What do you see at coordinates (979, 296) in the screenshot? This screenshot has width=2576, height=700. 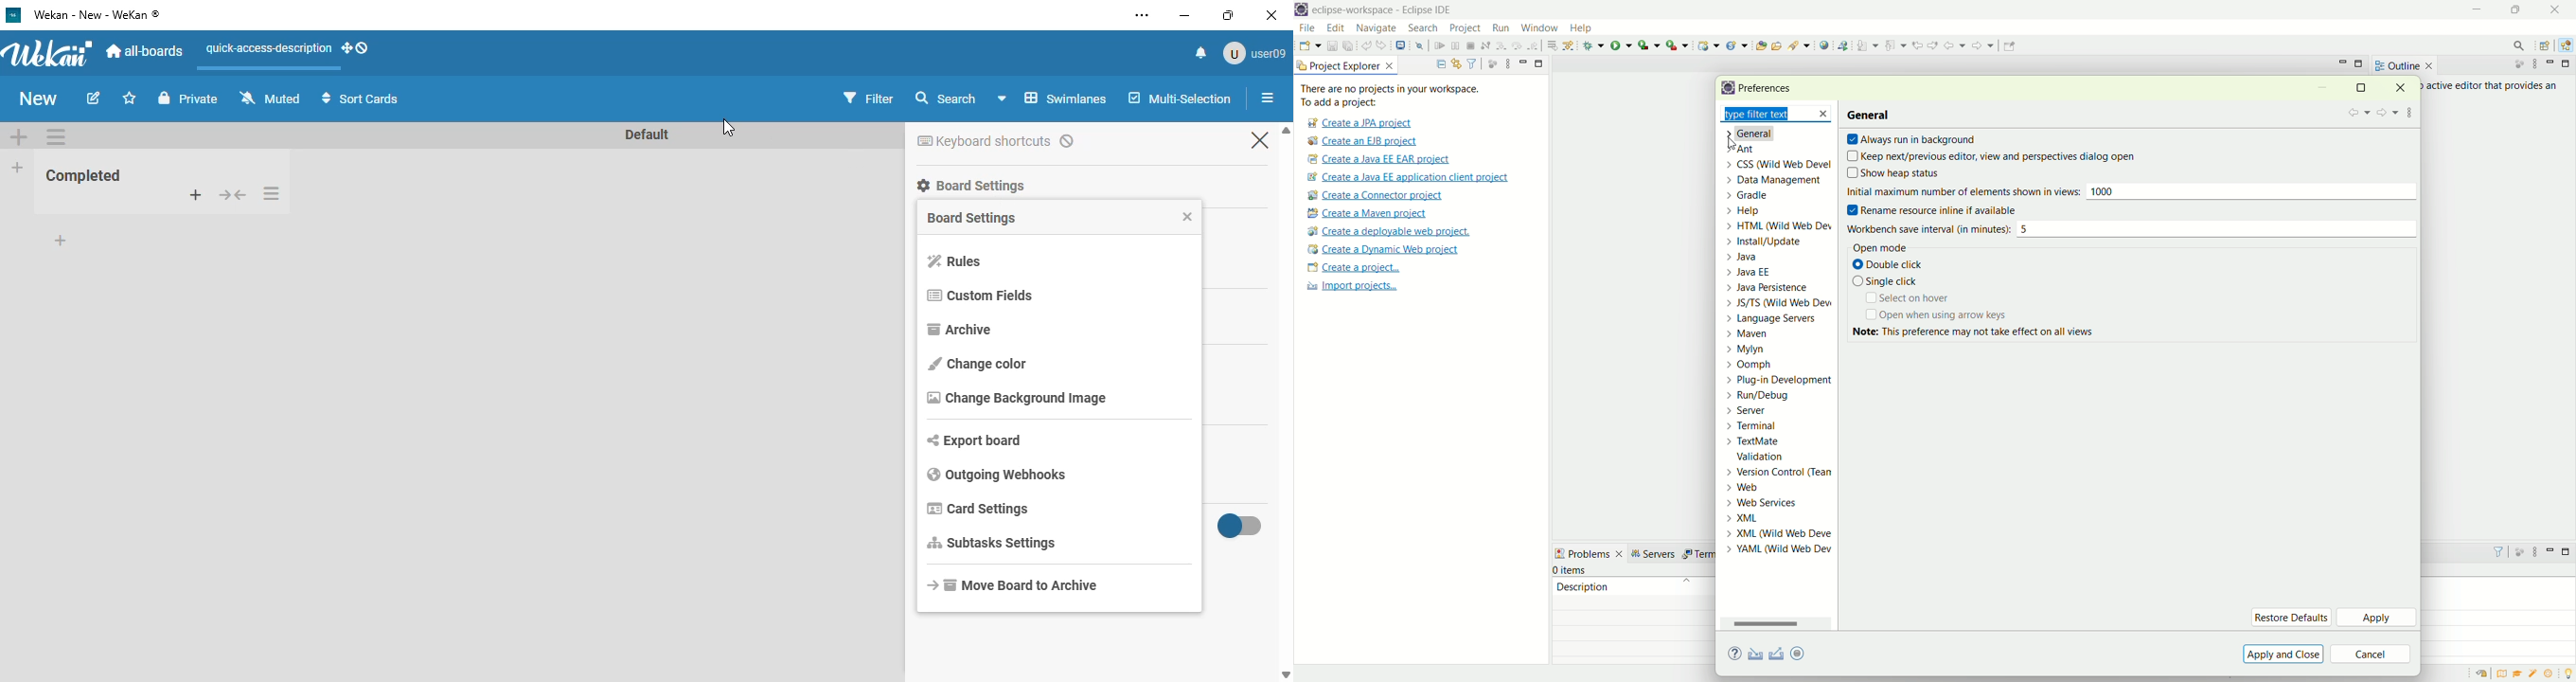 I see `custom fields` at bounding box center [979, 296].